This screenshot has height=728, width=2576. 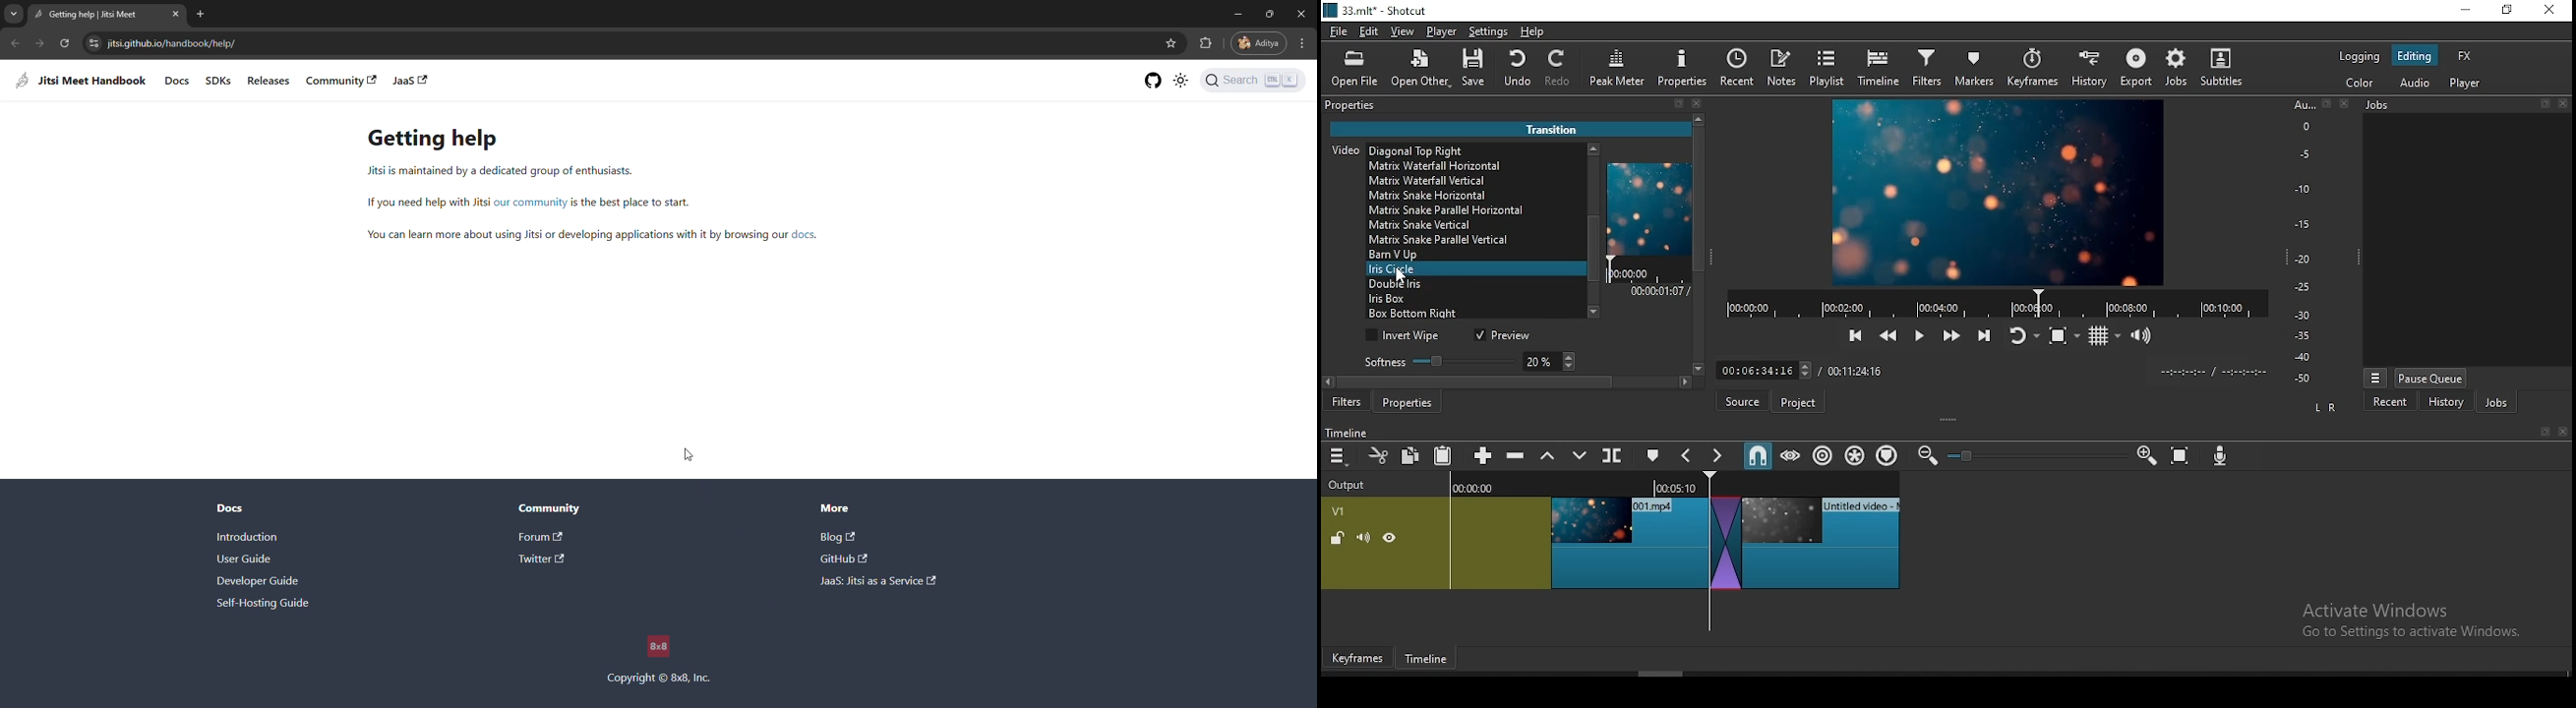 I want to click on show video volume control, so click(x=2142, y=329).